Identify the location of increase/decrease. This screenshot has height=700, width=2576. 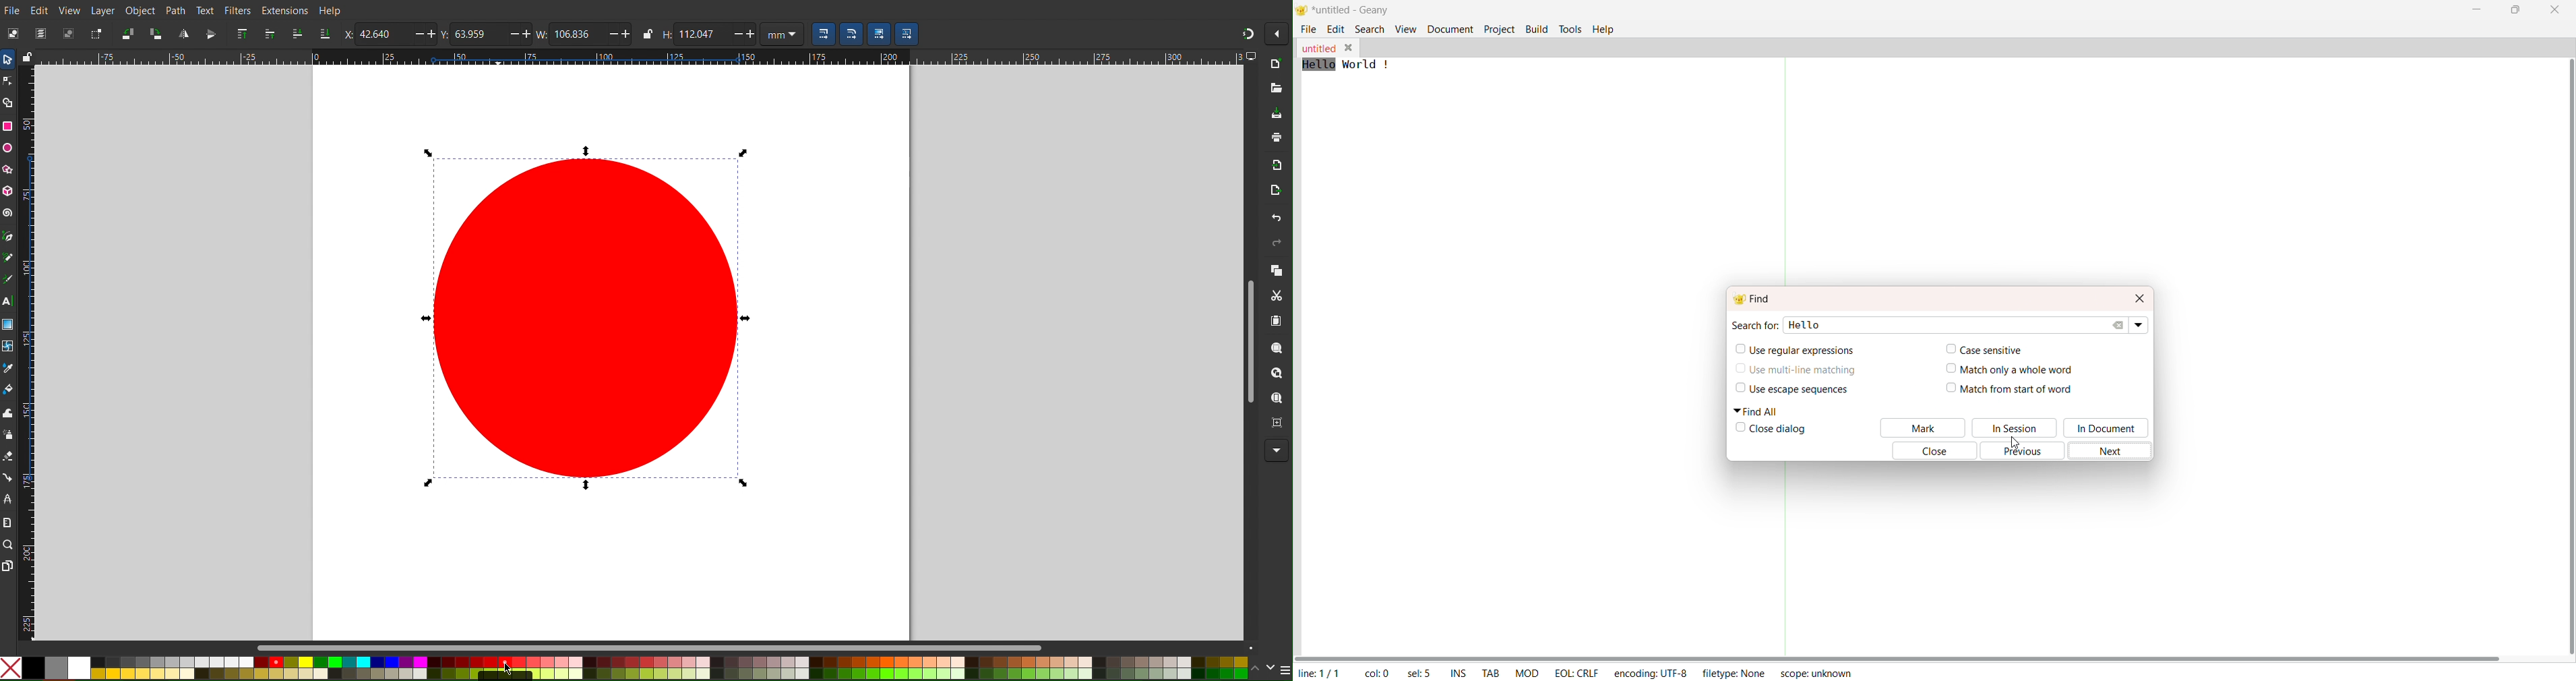
(425, 34).